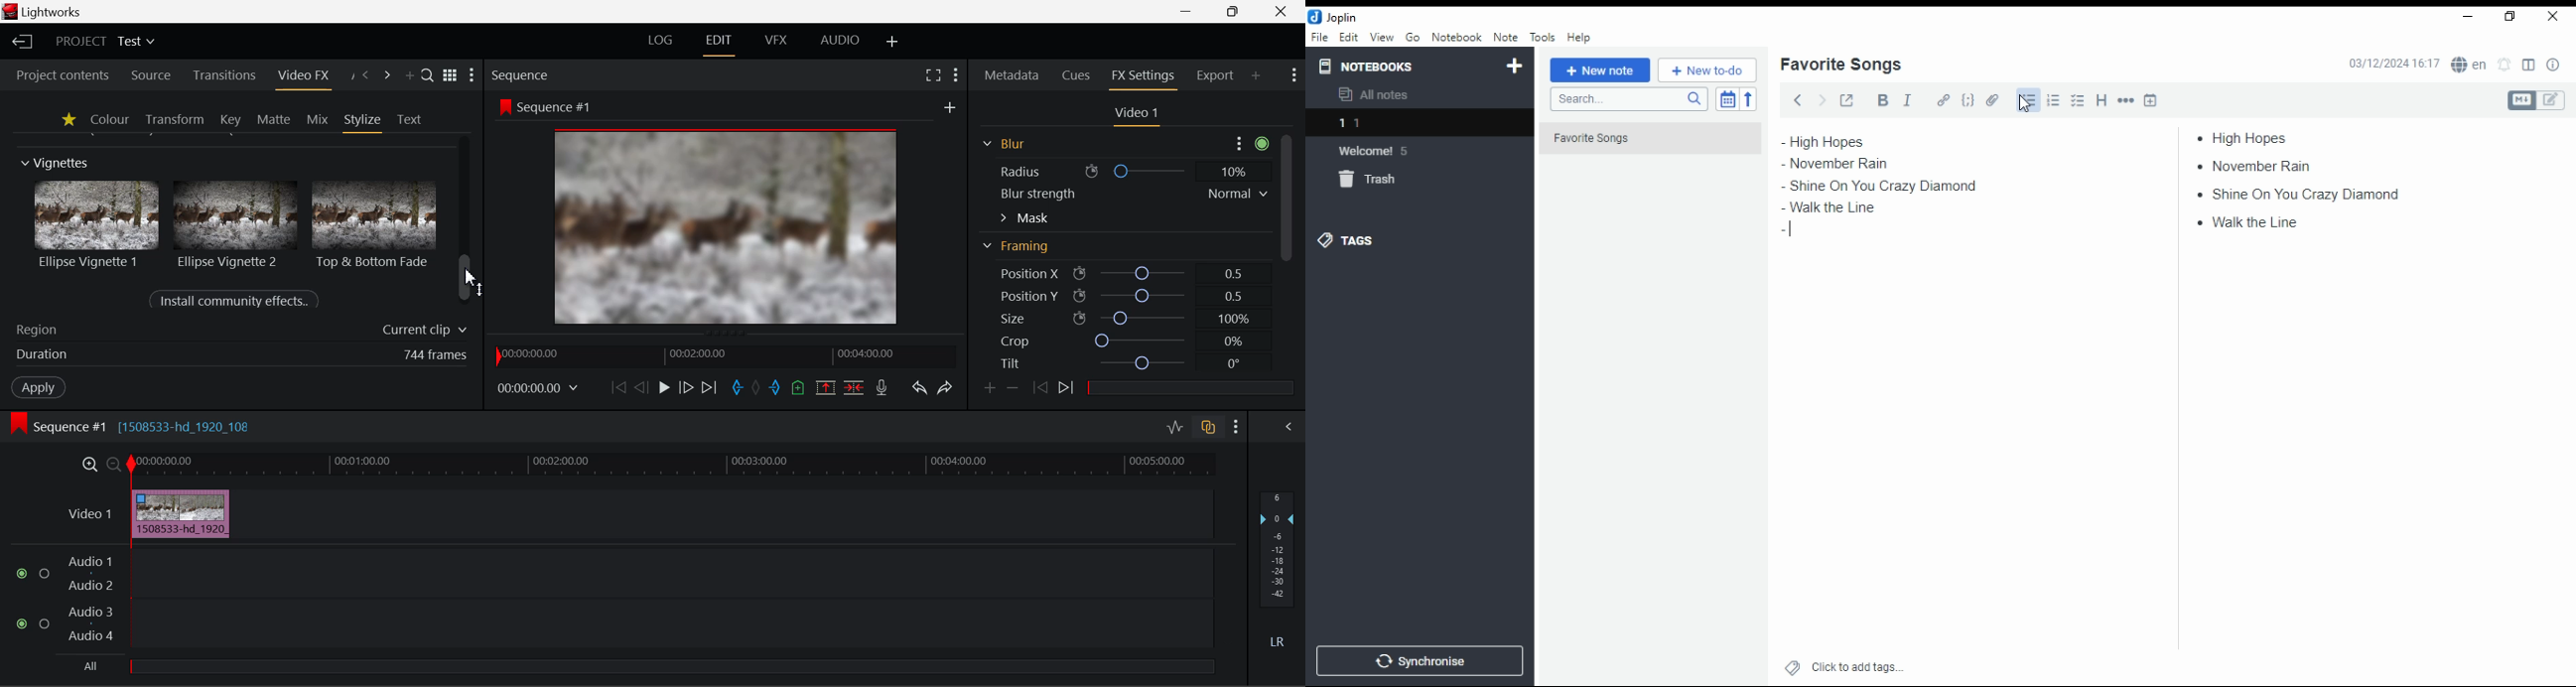  What do you see at coordinates (1379, 95) in the screenshot?
I see `all notes` at bounding box center [1379, 95].